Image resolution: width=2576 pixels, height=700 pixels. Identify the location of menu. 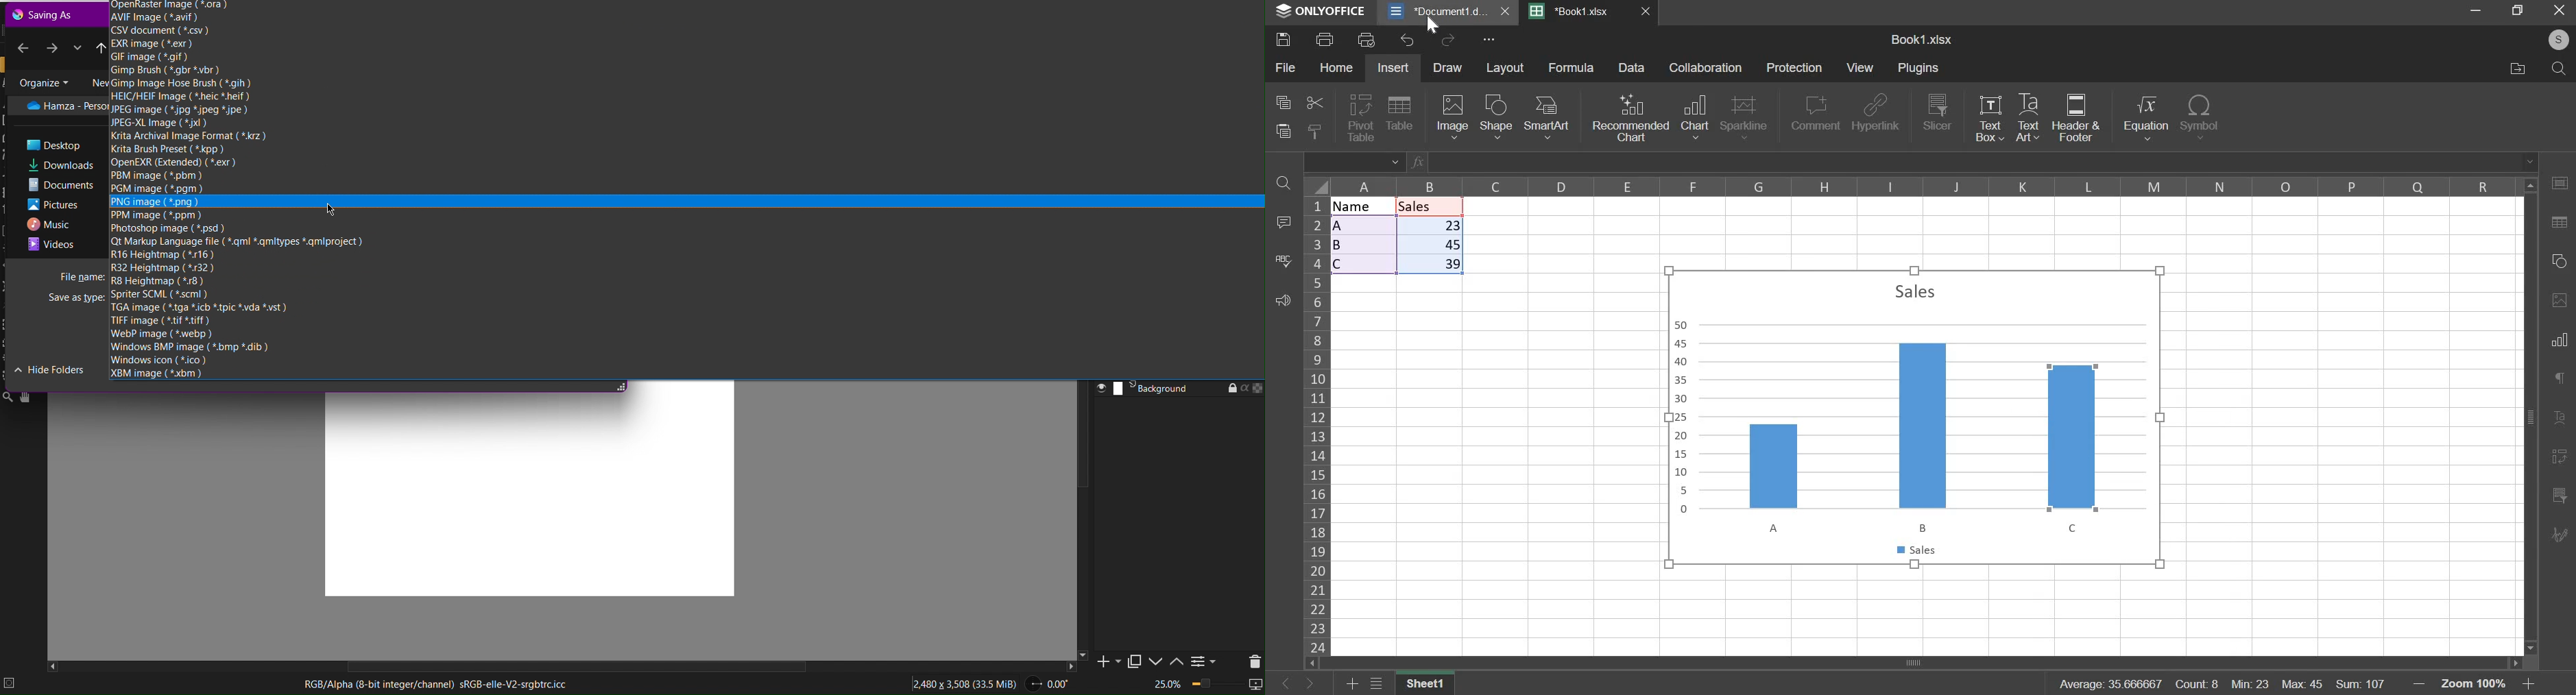
(1375, 685).